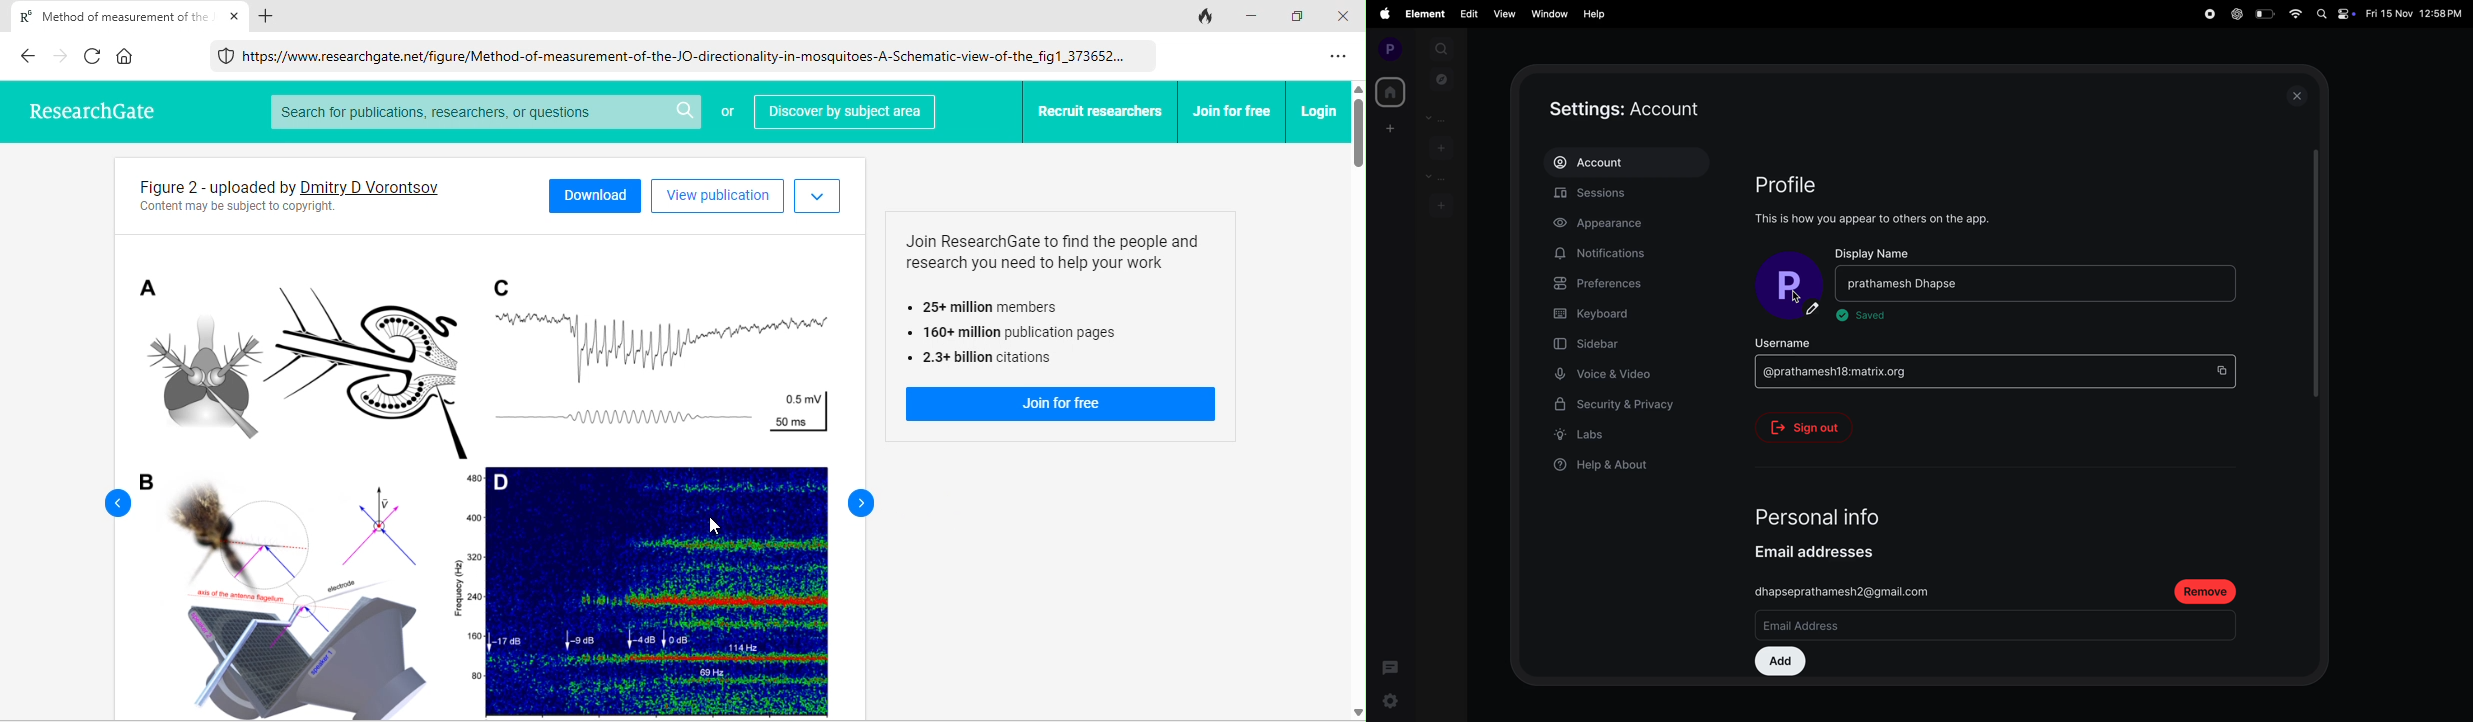 This screenshot has height=728, width=2492. I want to click on name, so click(2002, 282).